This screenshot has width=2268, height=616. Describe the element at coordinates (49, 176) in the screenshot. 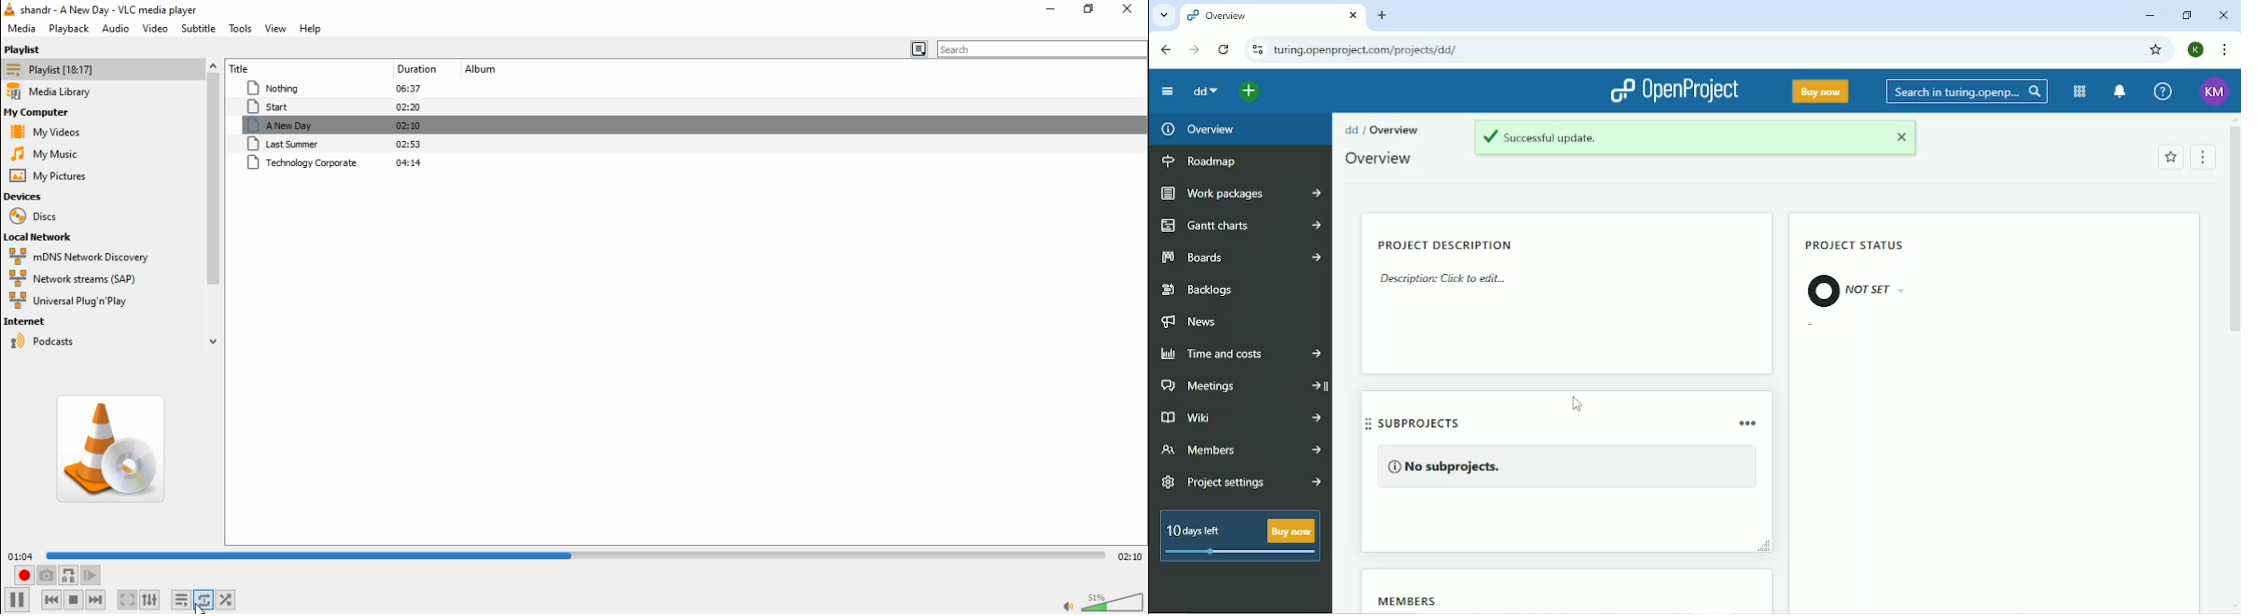

I see `my pictures` at that location.